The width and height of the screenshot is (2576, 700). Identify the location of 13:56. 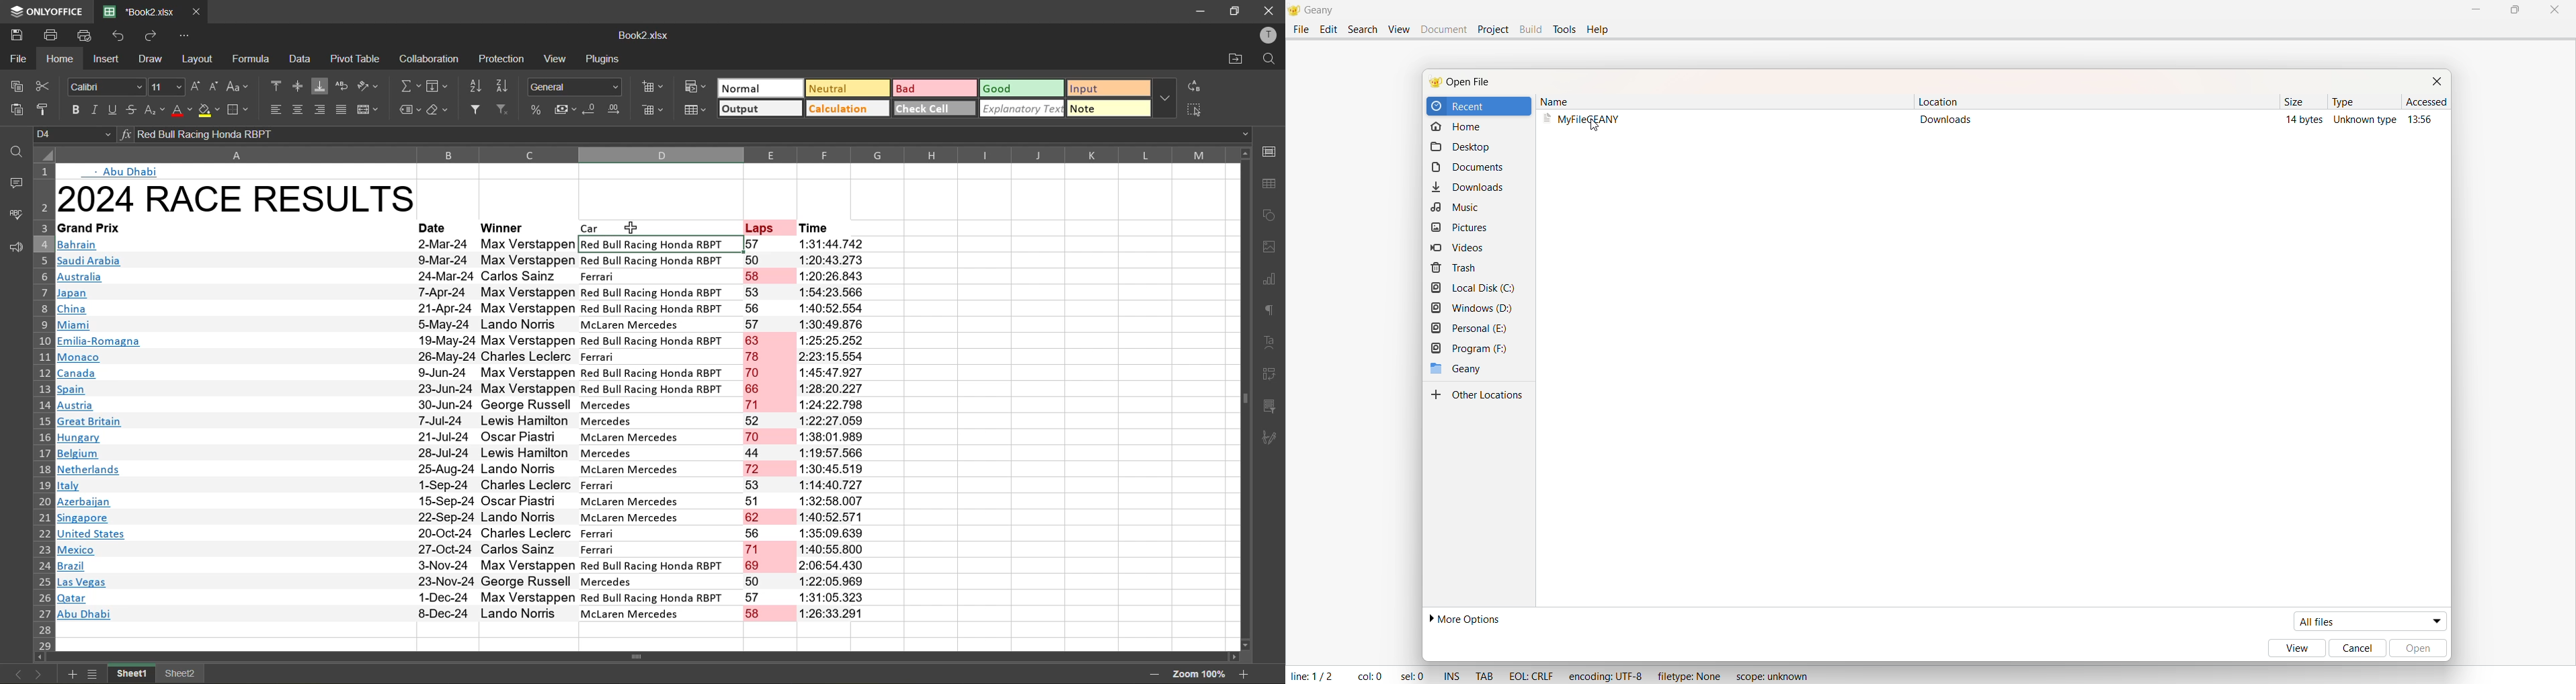
(2423, 122).